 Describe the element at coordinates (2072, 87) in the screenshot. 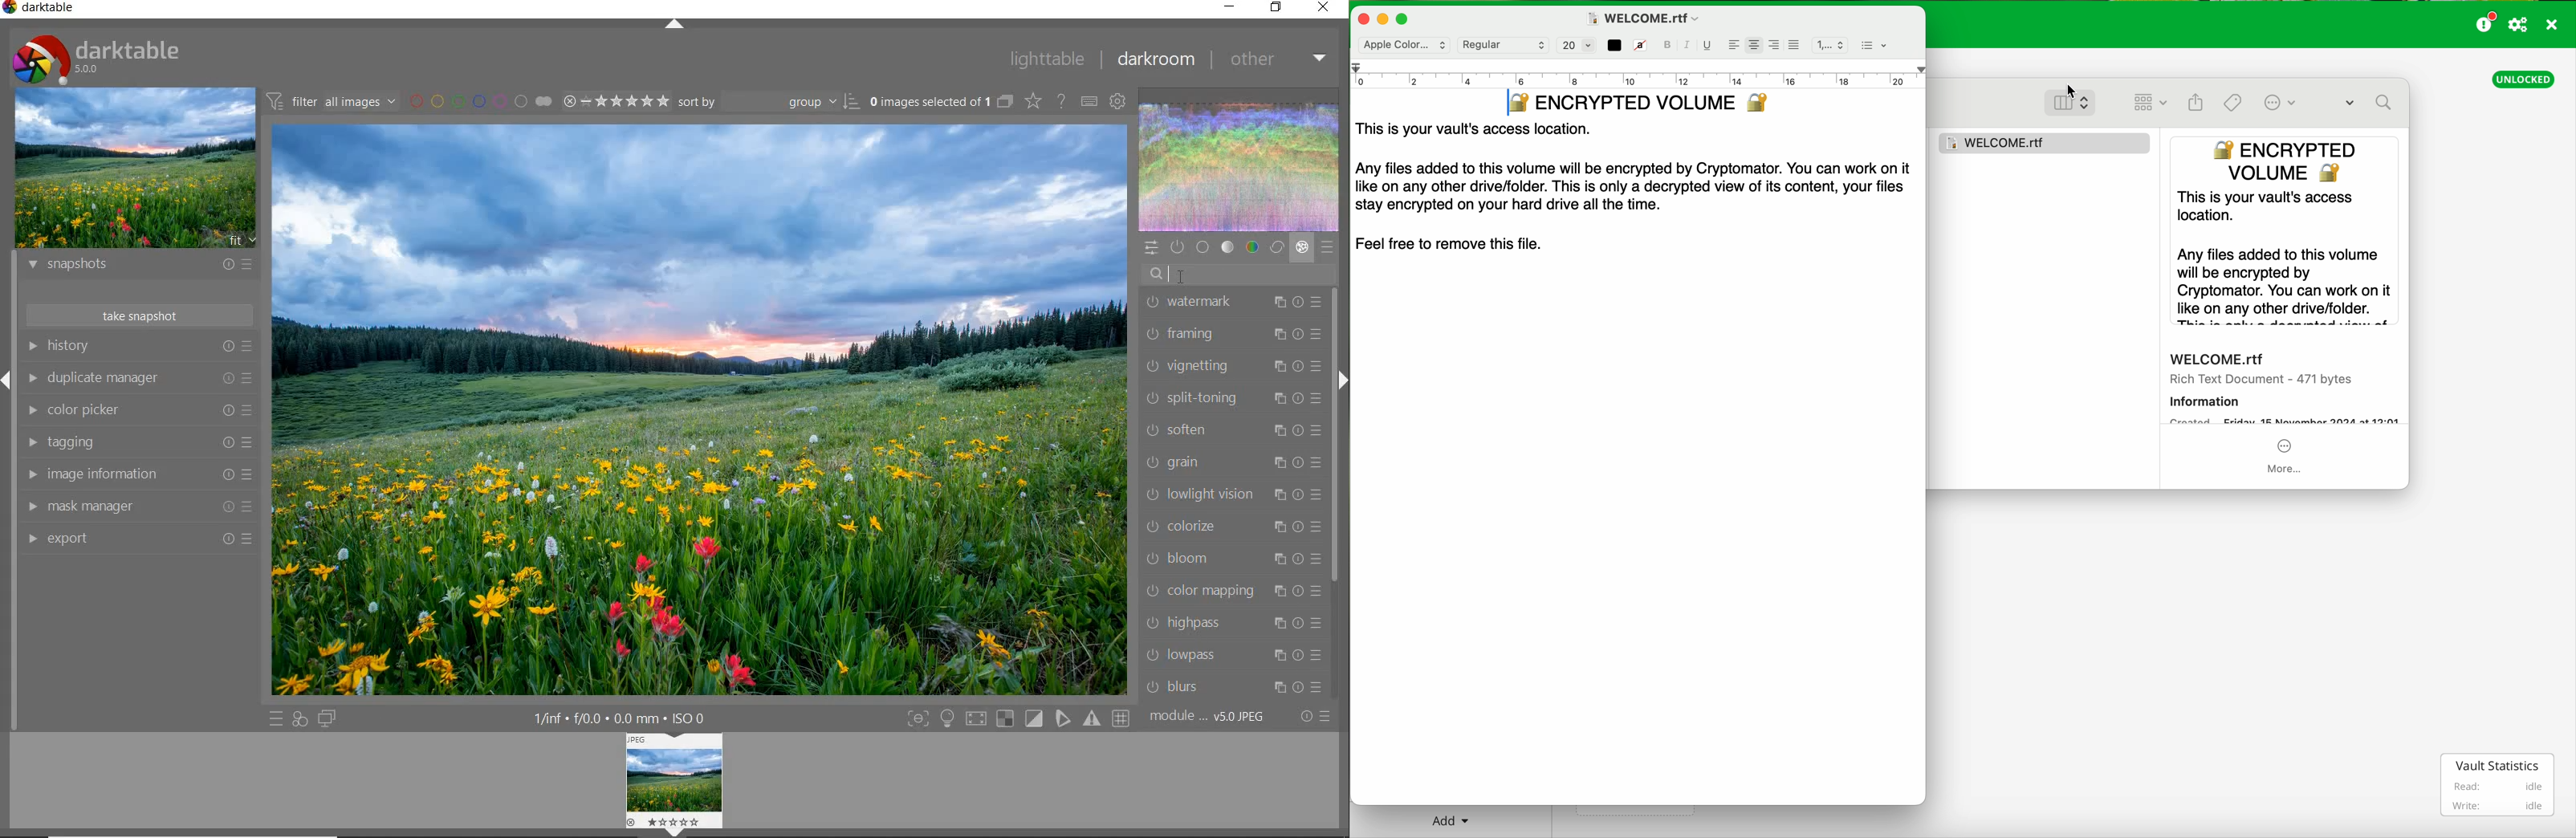

I see `cursor` at that location.